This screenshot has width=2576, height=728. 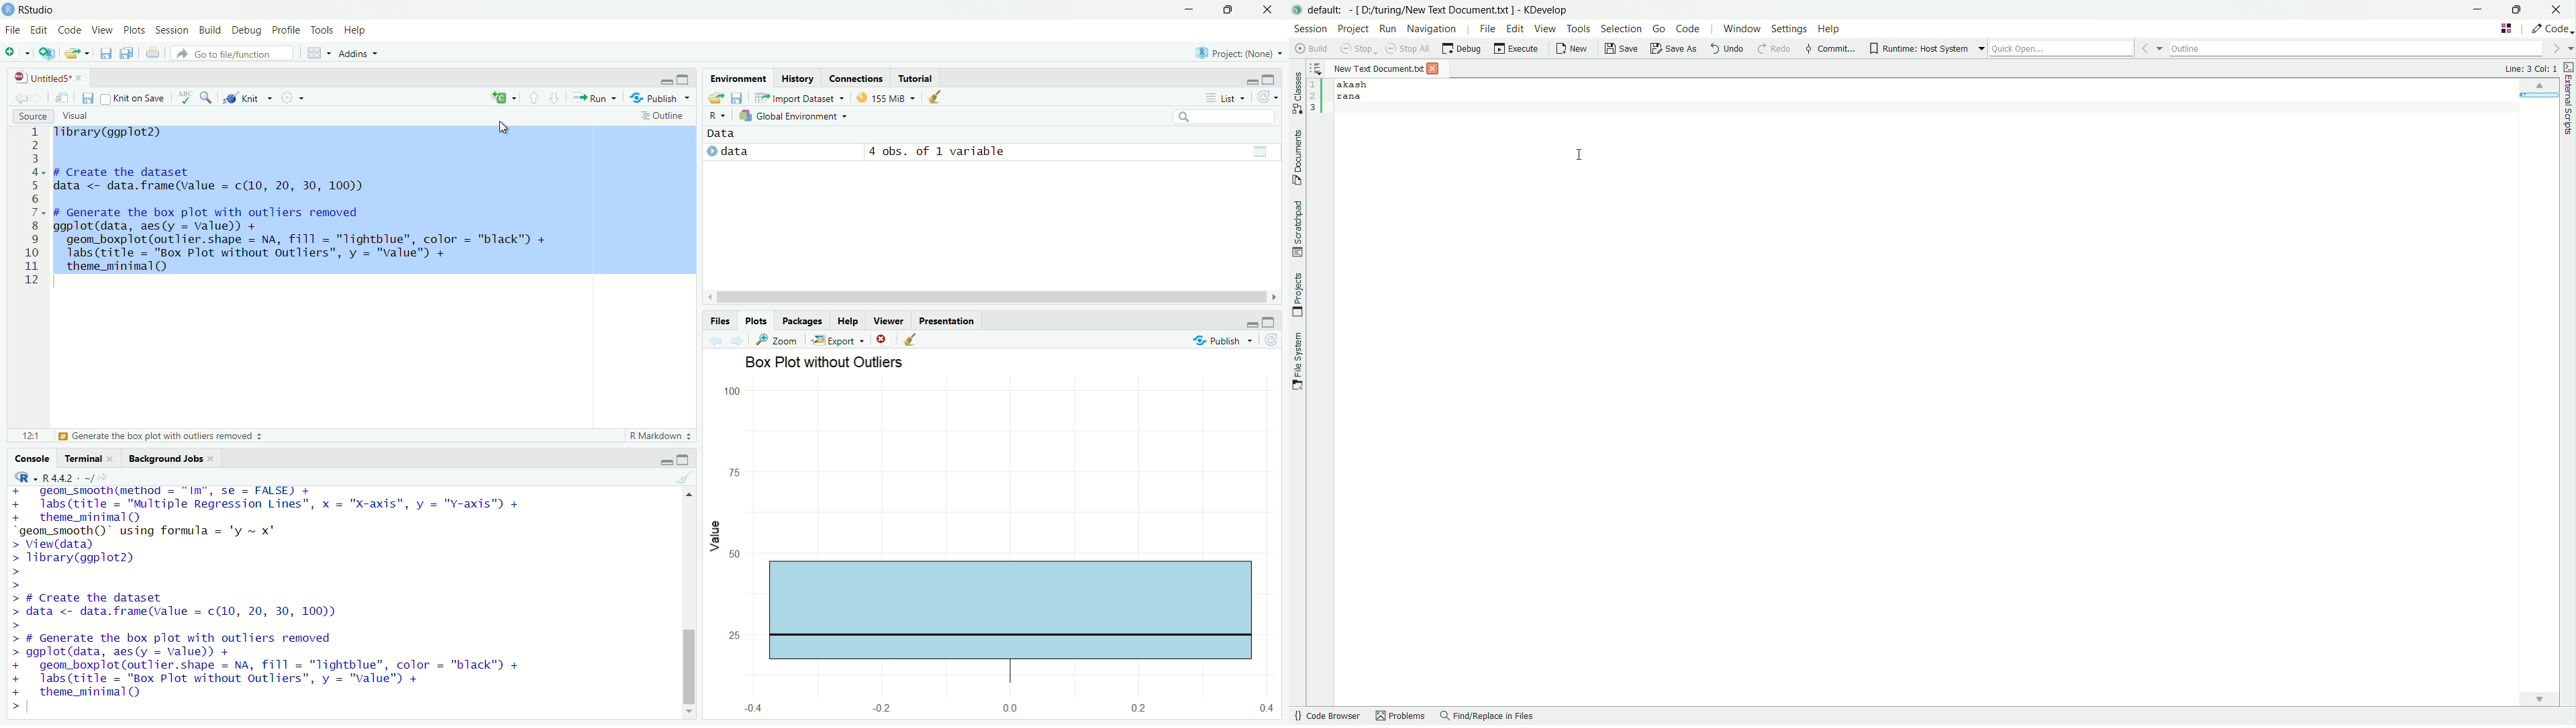 What do you see at coordinates (1244, 80) in the screenshot?
I see `minimise` at bounding box center [1244, 80].